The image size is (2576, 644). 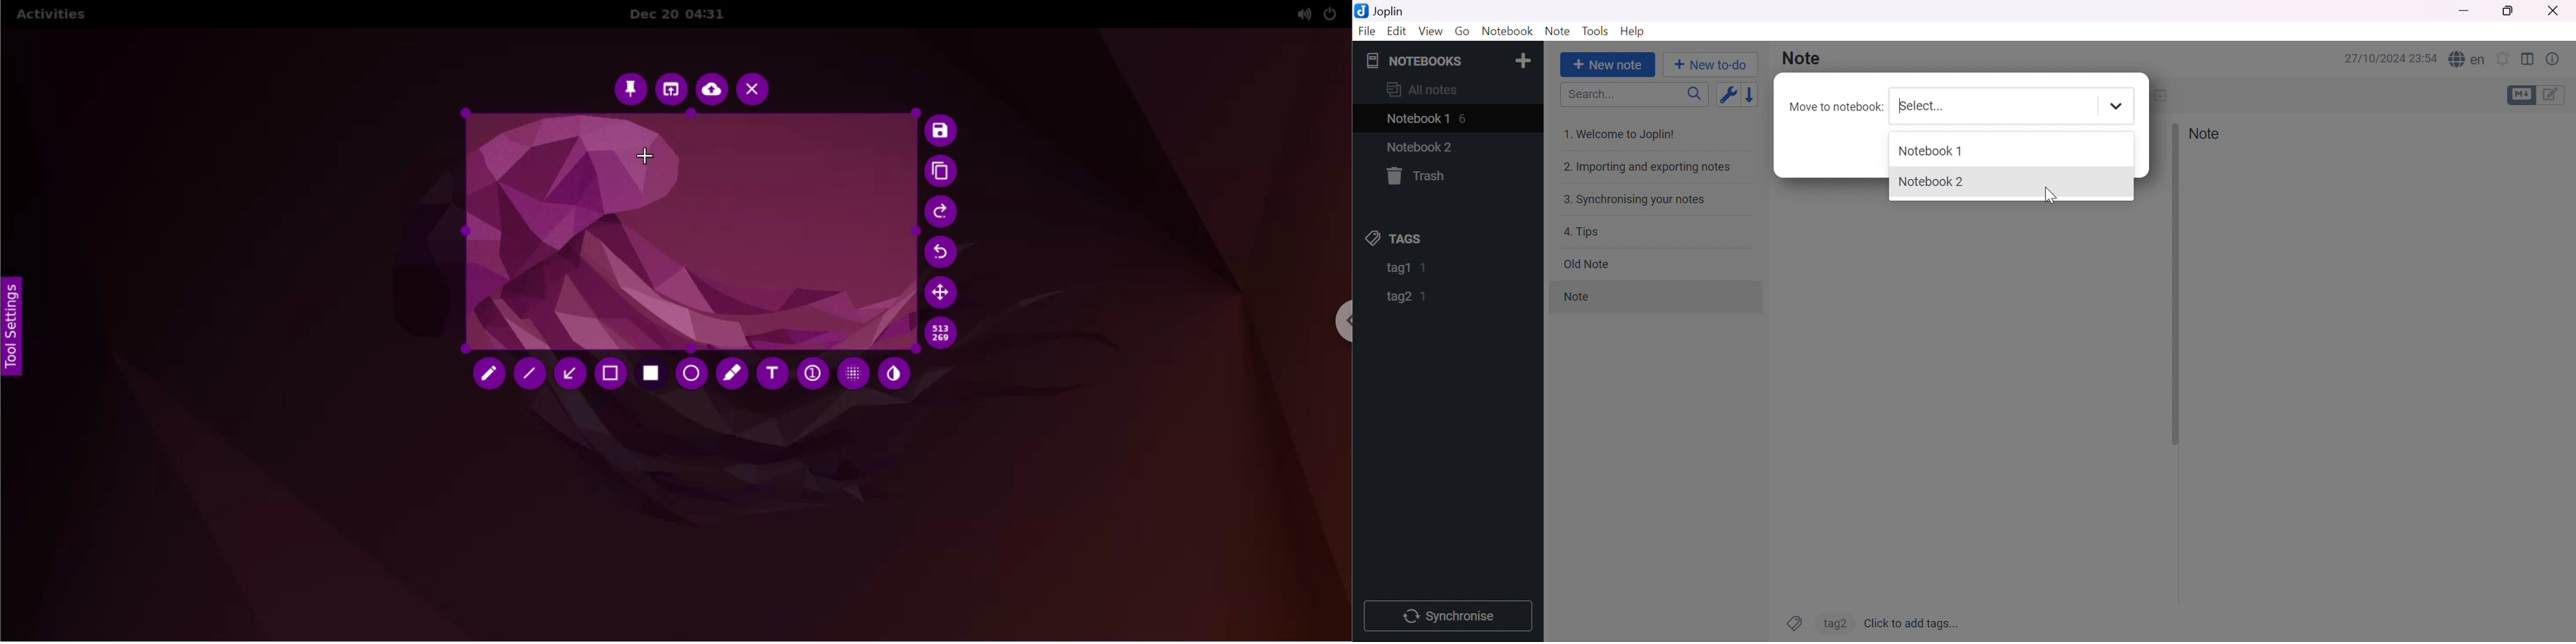 I want to click on Notebook1, so click(x=1417, y=120).